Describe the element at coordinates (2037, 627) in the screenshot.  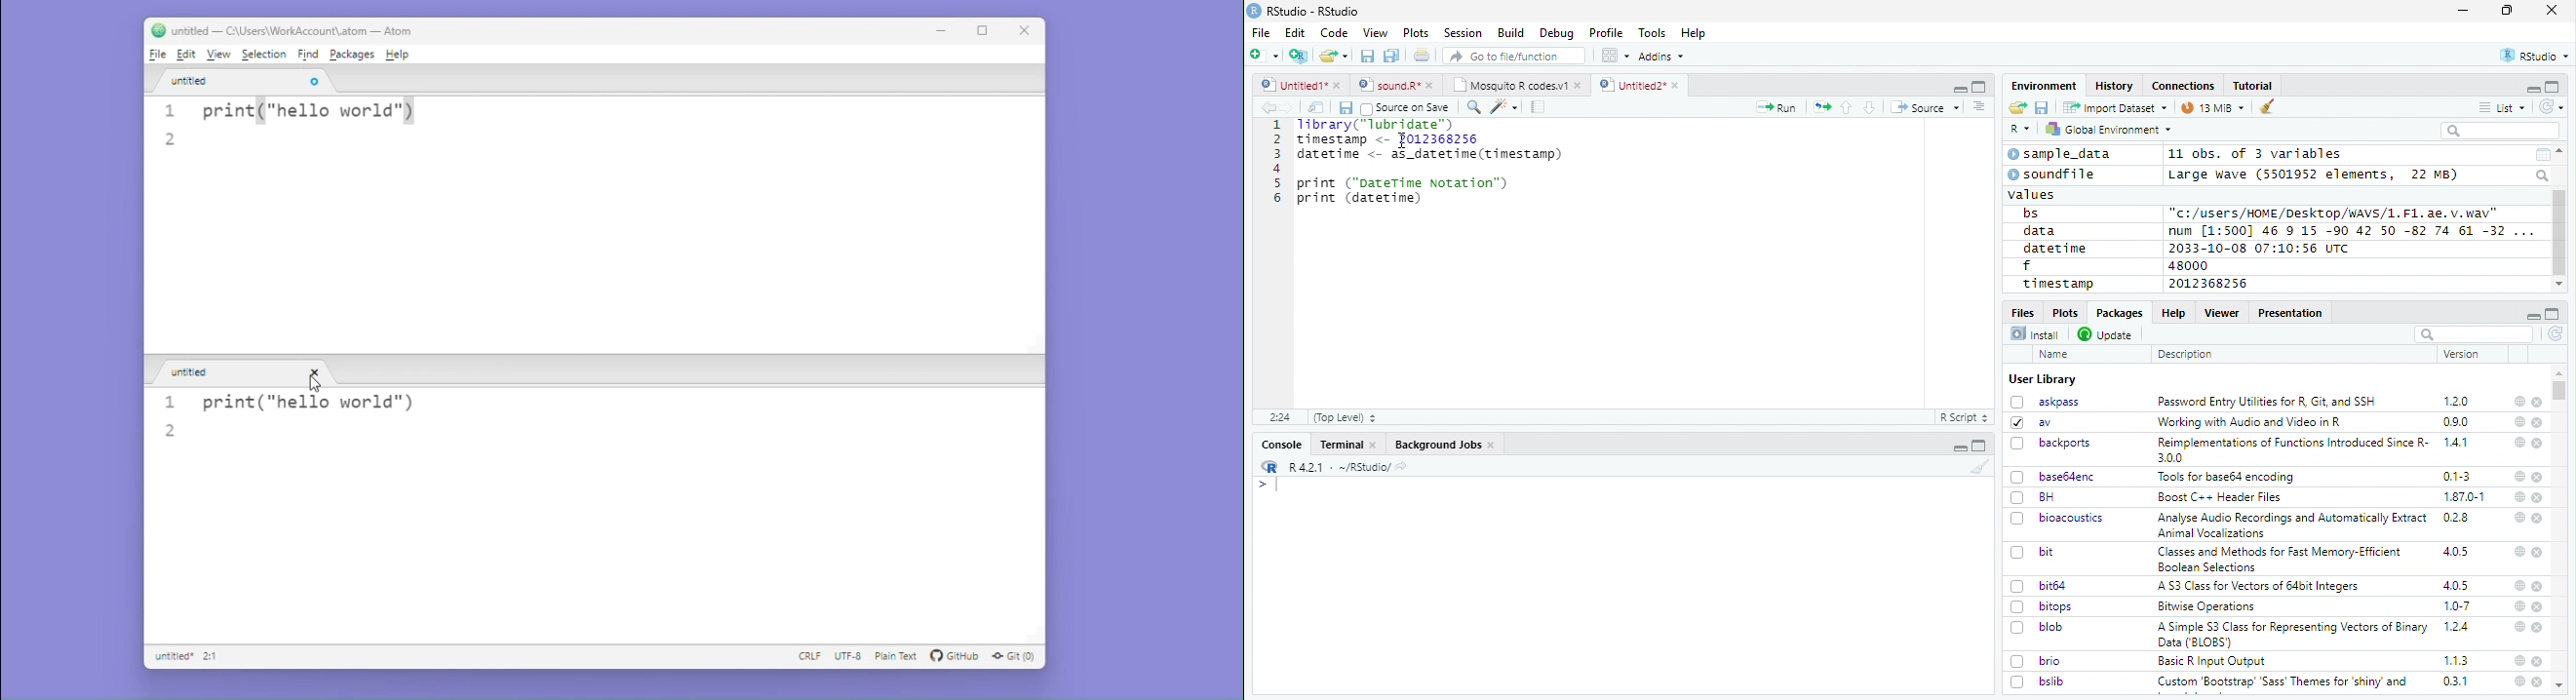
I see `blob` at that location.